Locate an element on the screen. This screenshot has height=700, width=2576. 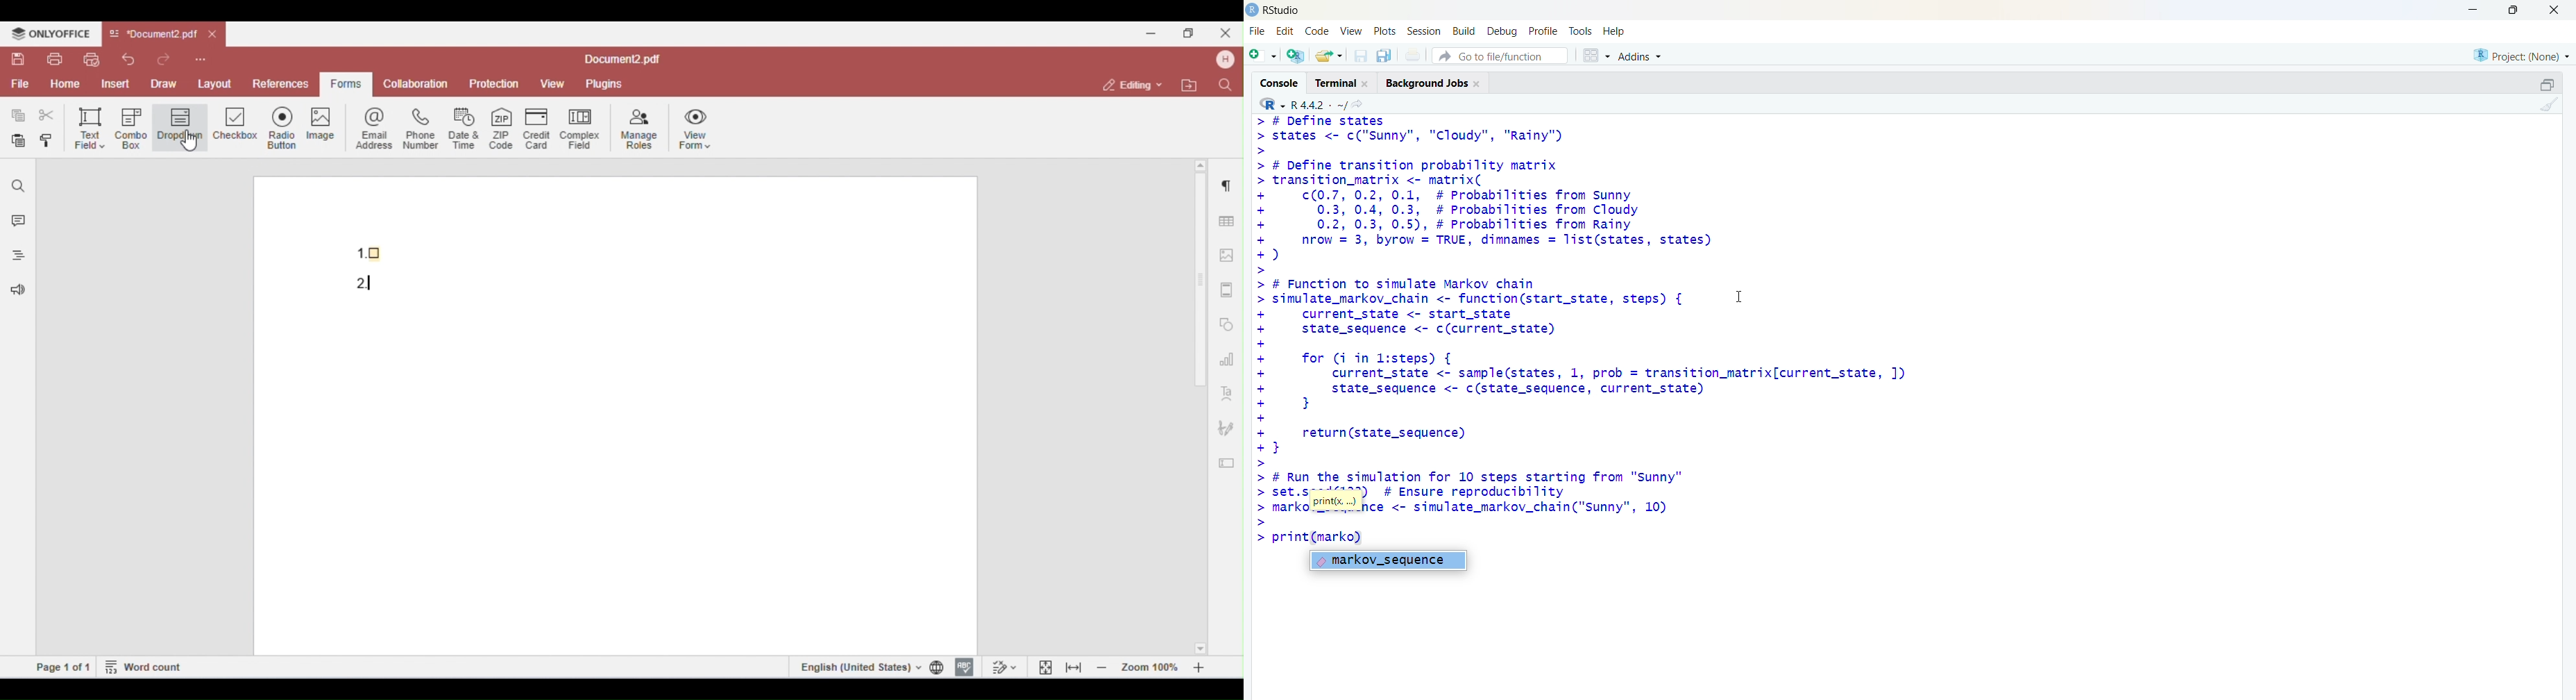
maximize is located at coordinates (2511, 10).